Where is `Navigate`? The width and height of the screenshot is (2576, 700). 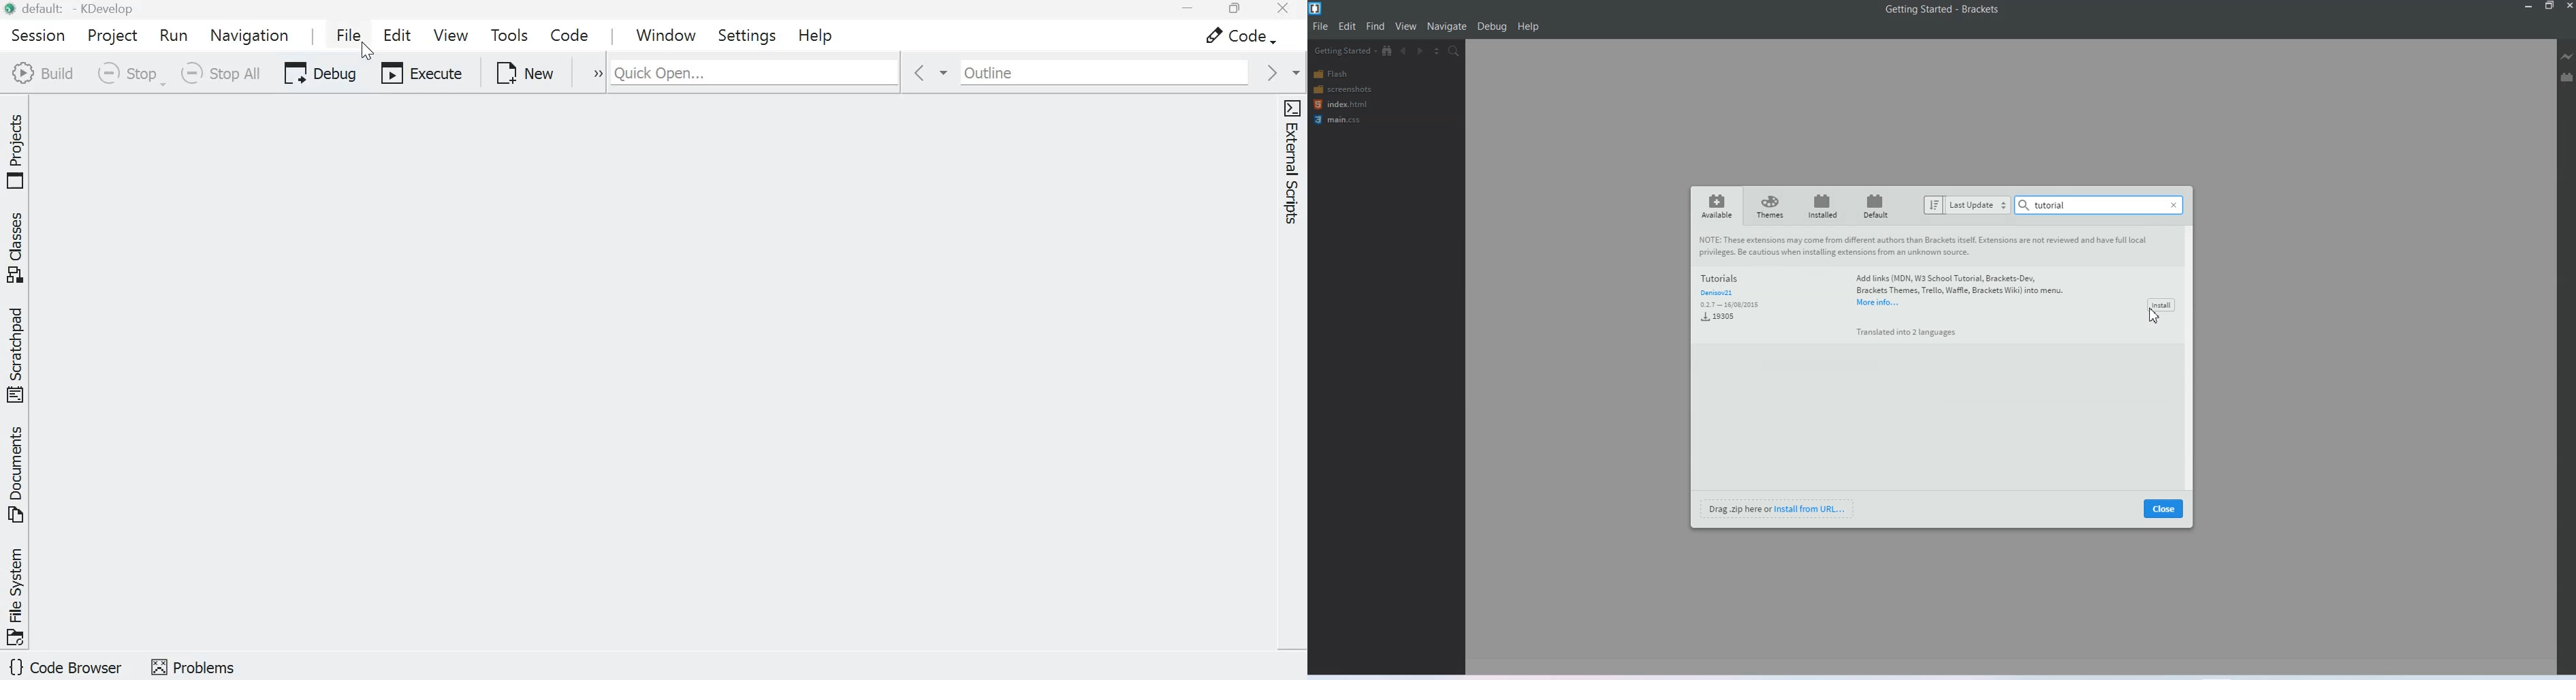 Navigate is located at coordinates (1448, 26).